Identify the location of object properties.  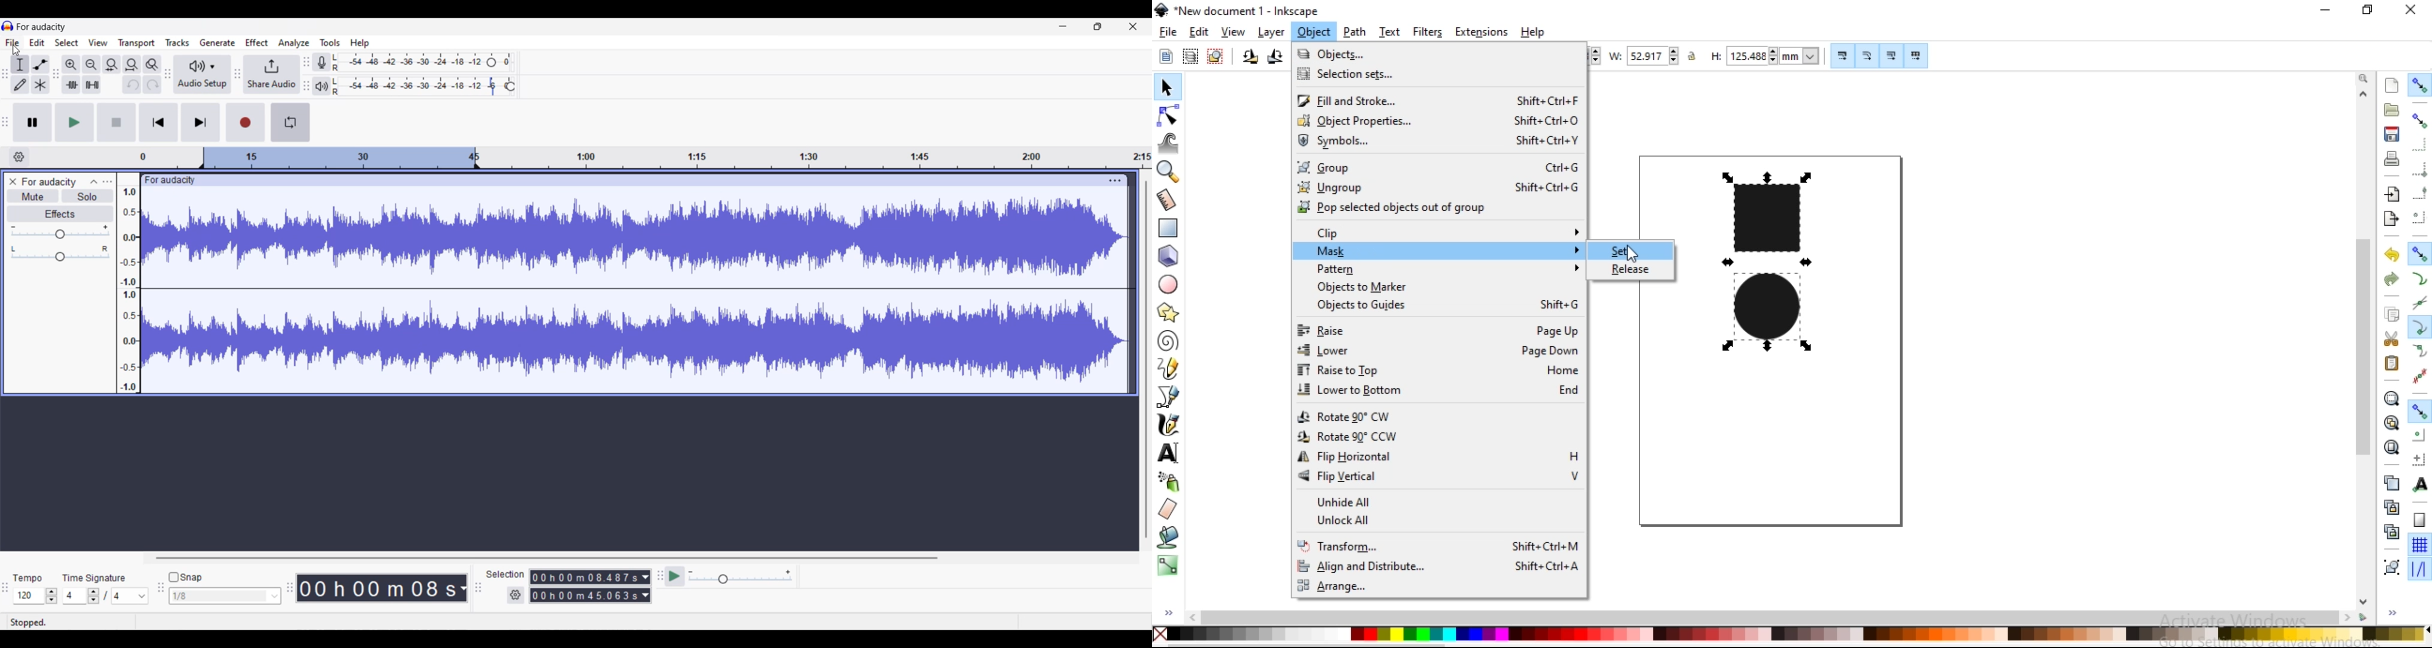
(1437, 124).